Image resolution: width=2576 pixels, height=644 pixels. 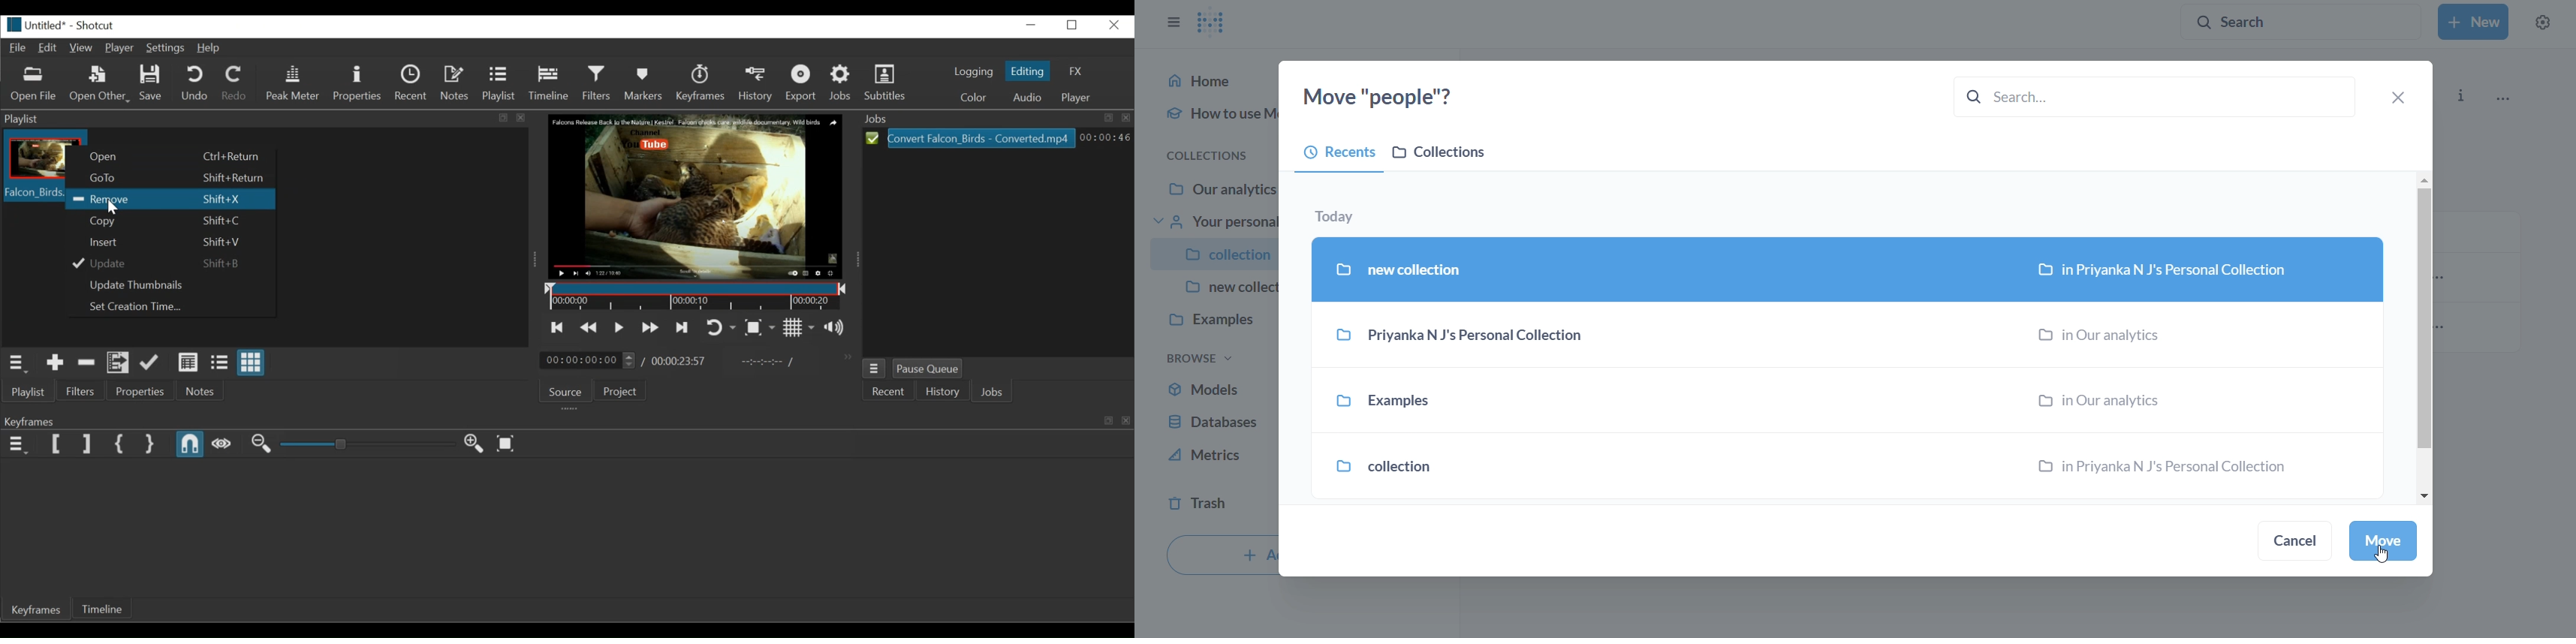 I want to click on Jobs, so click(x=841, y=84).